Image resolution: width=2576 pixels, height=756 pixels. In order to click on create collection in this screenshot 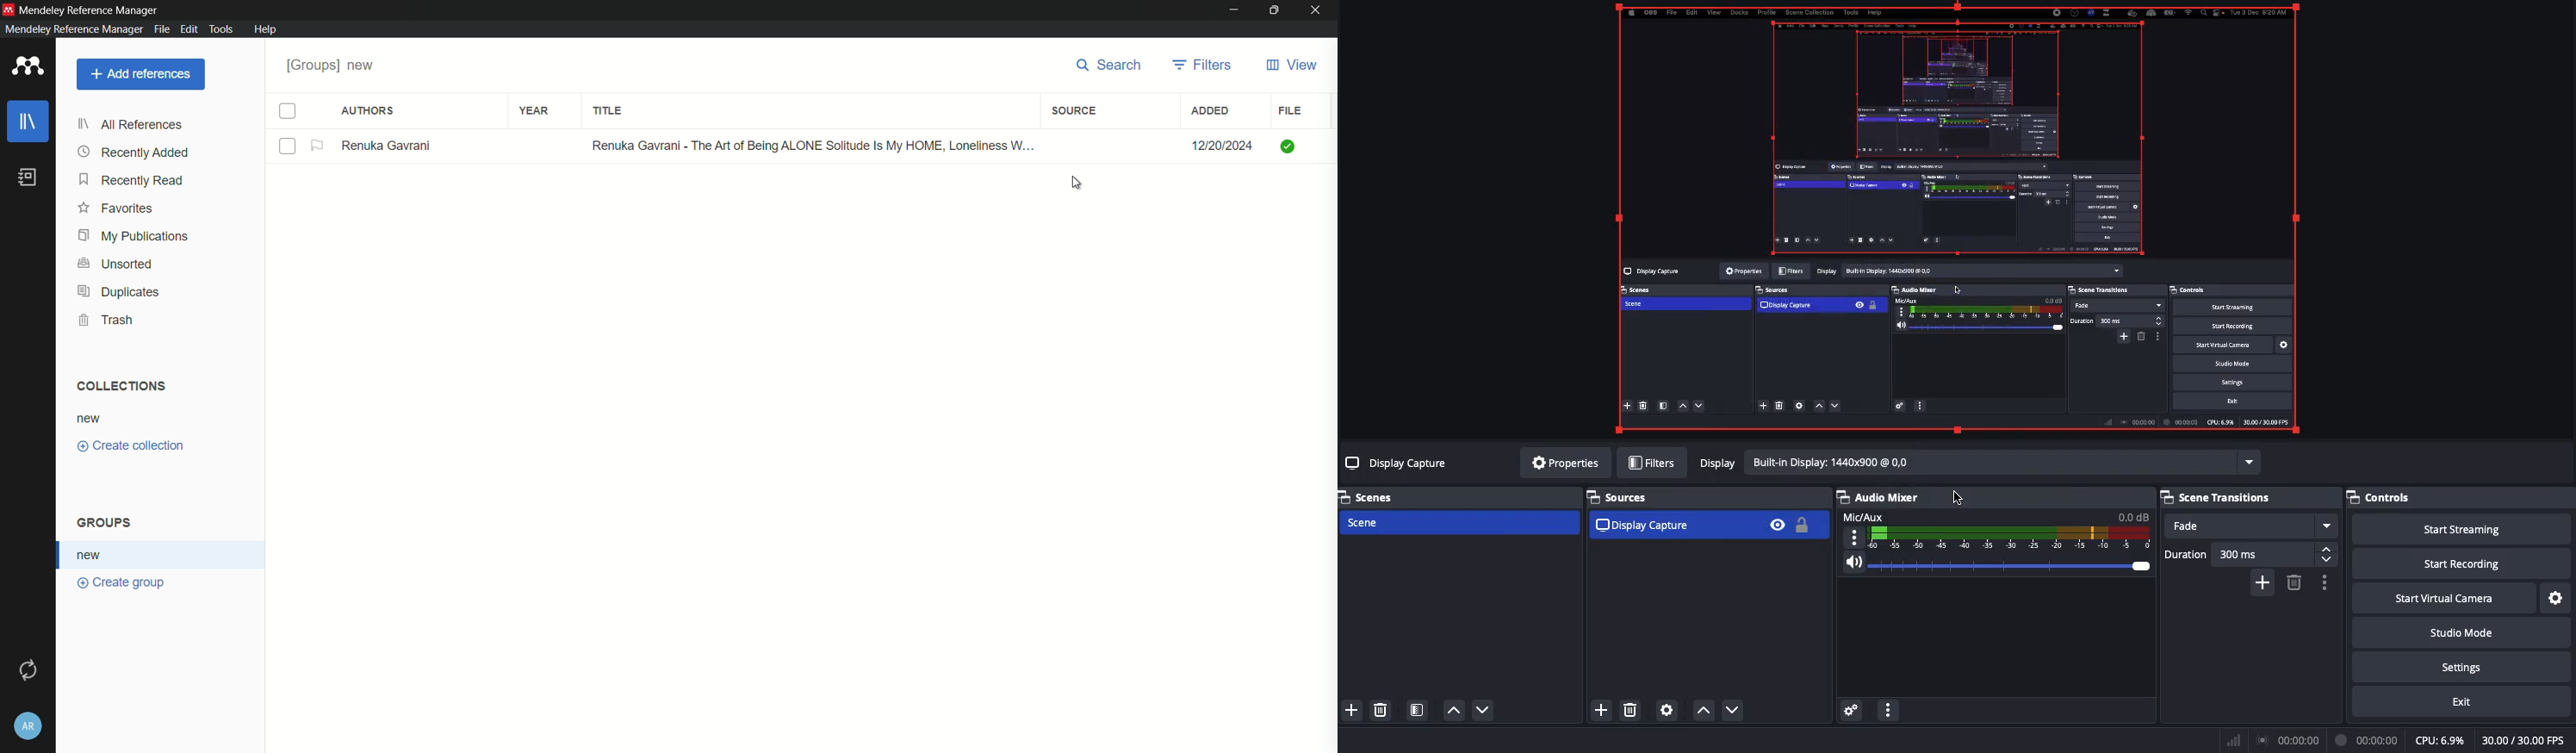, I will do `click(133, 446)`.